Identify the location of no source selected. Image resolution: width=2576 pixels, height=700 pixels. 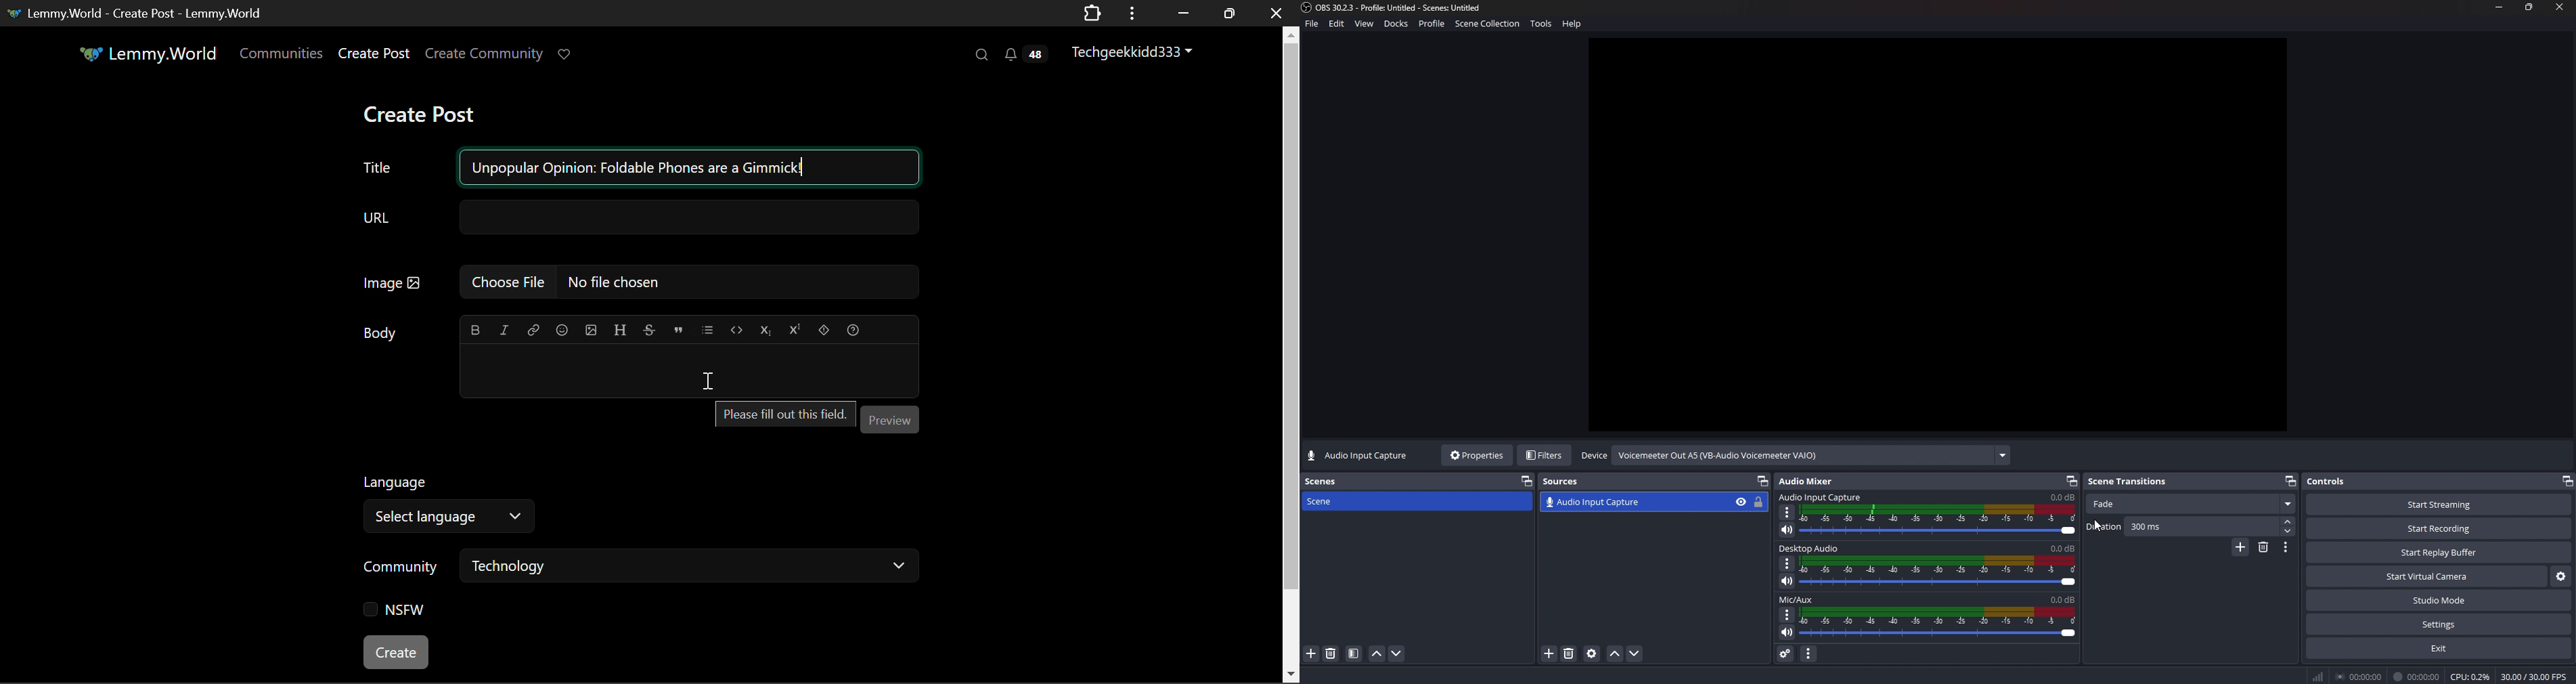
(1359, 456).